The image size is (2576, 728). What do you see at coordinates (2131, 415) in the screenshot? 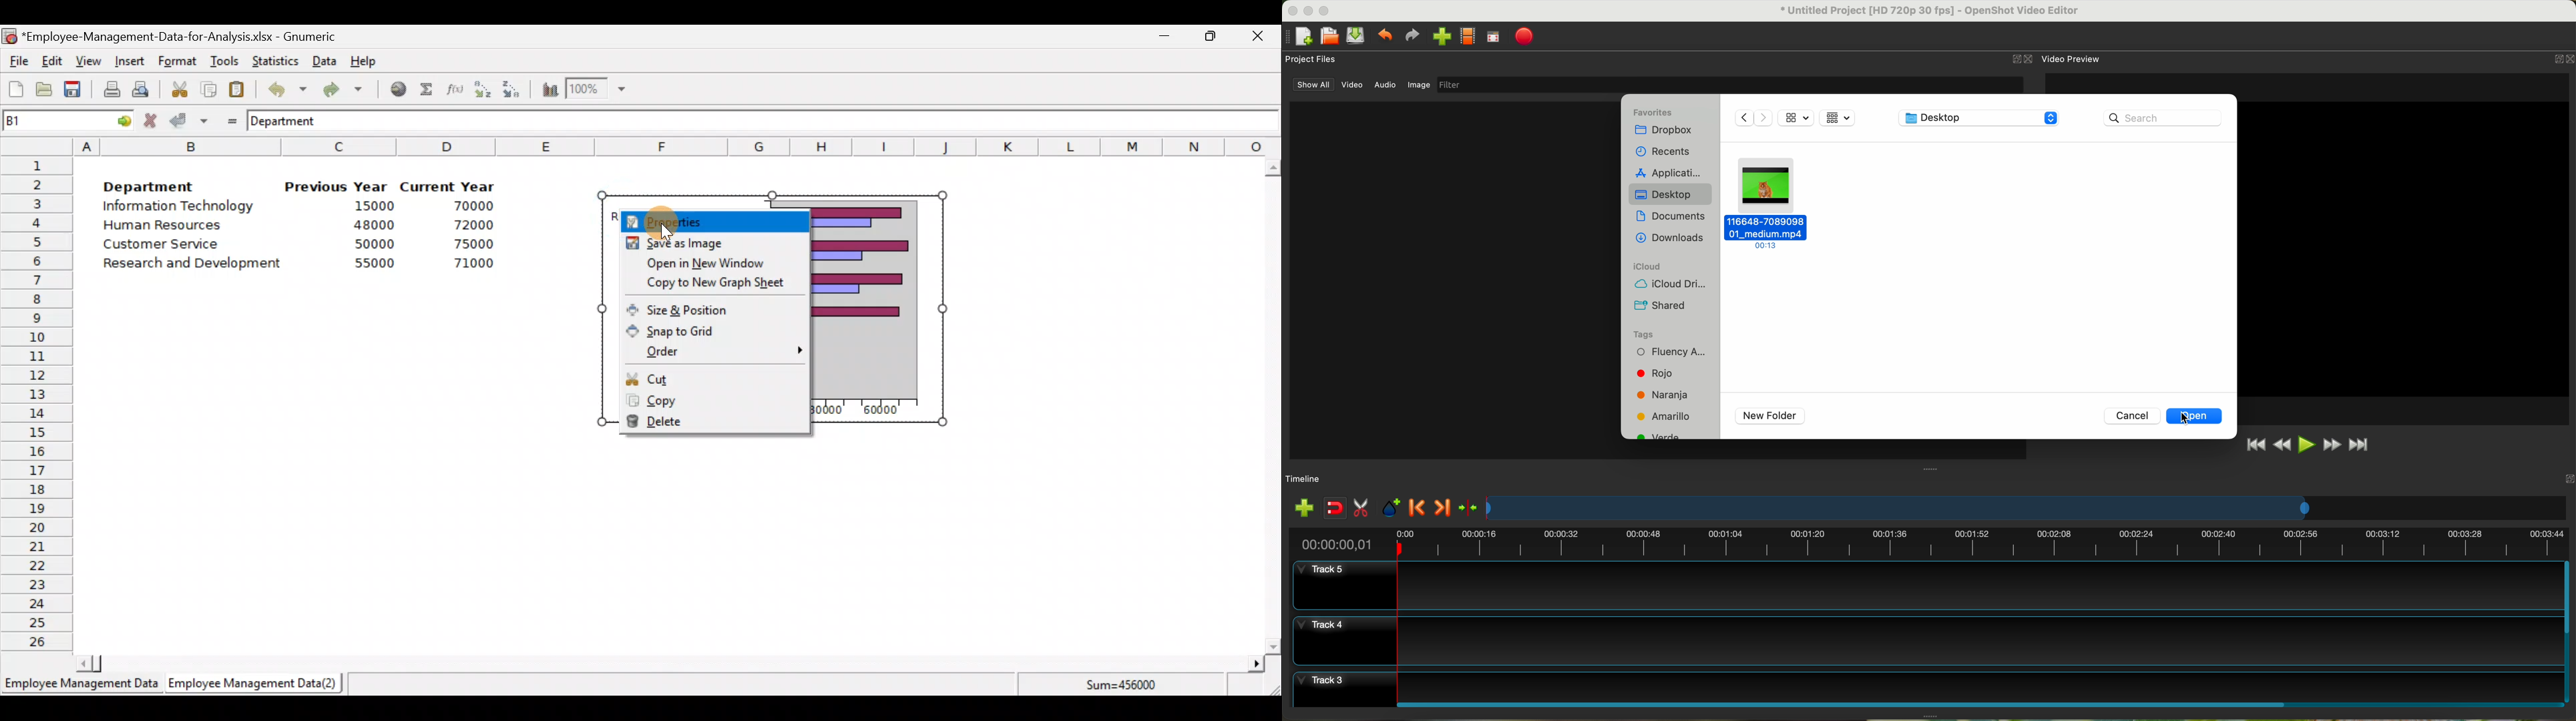
I see `cancel button` at bounding box center [2131, 415].